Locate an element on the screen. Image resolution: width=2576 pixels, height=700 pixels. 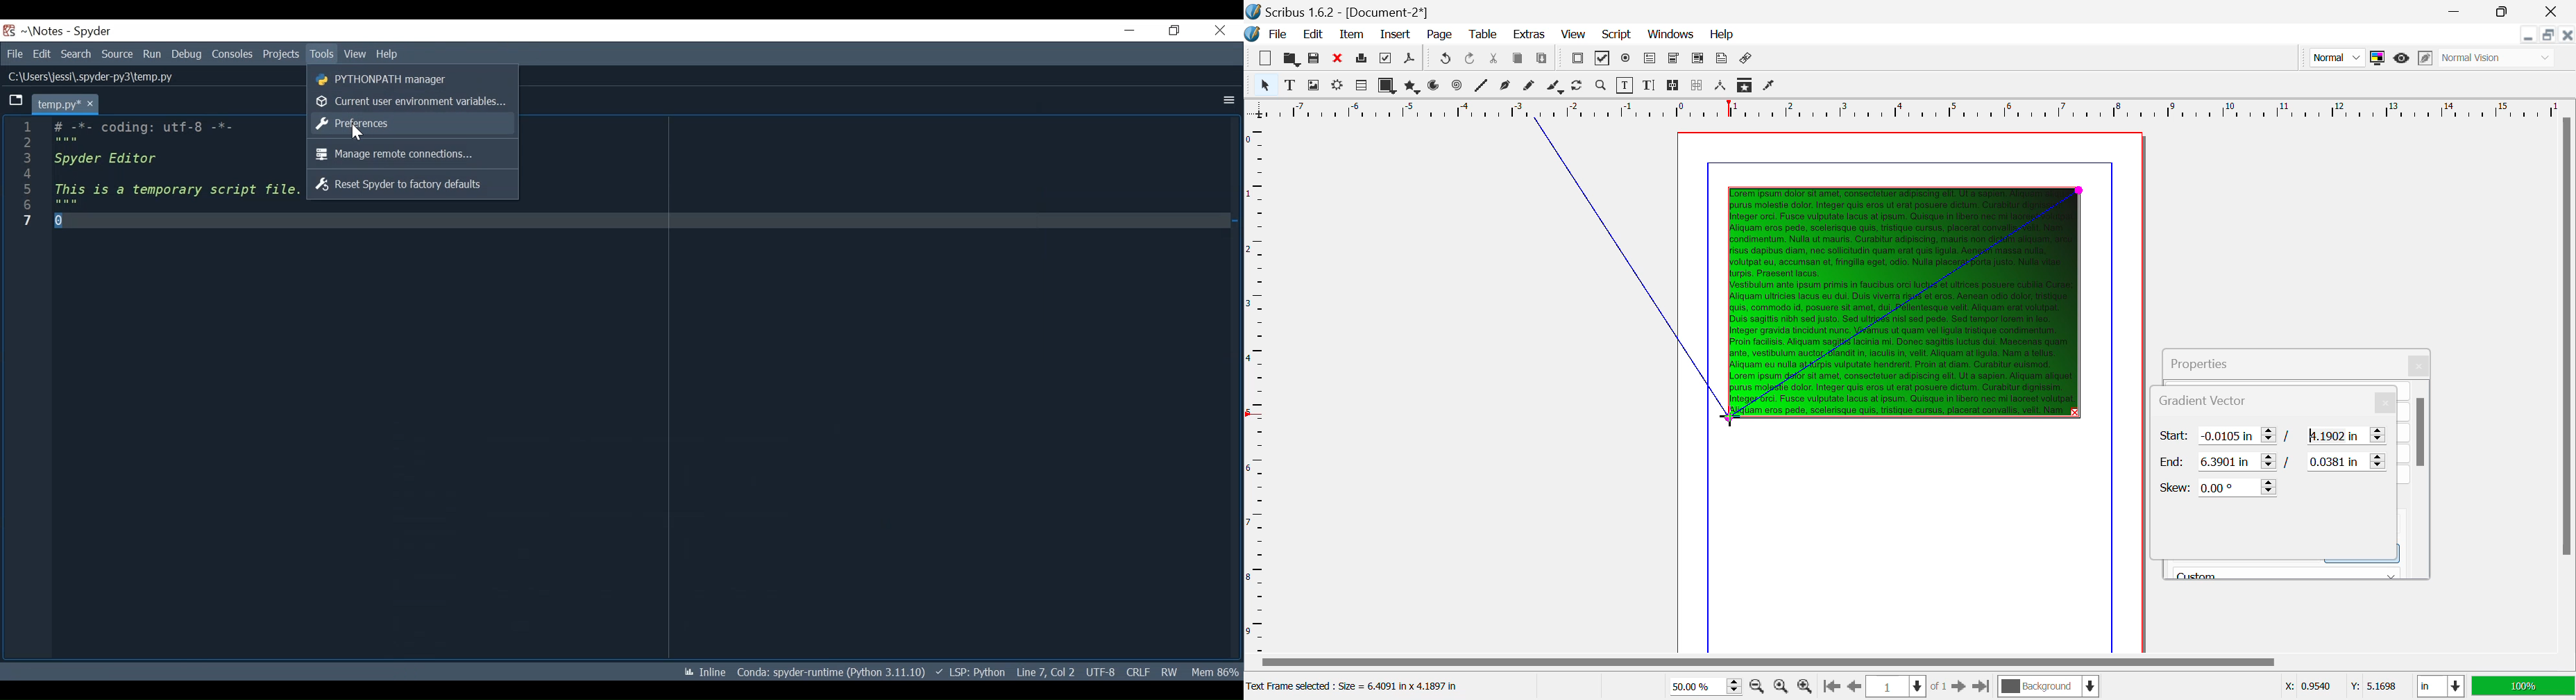
Spyder Desktop Icon is located at coordinates (9, 31).